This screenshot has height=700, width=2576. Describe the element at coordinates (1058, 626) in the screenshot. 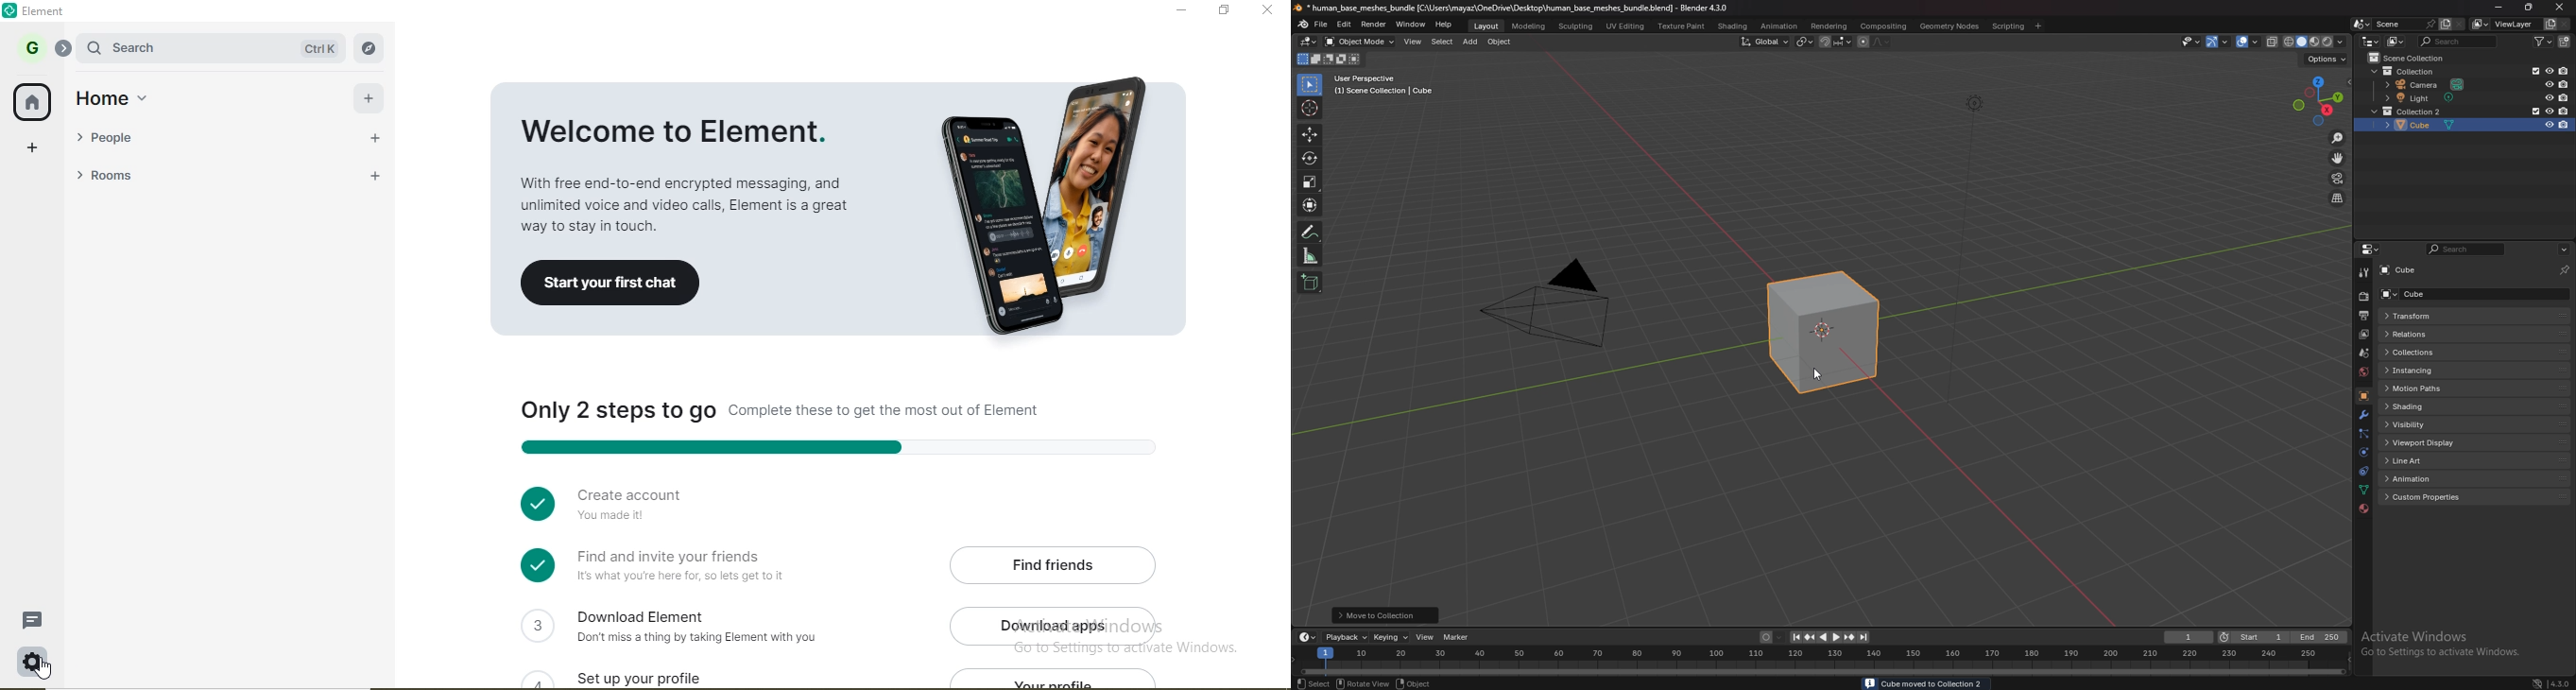

I see `download apps` at that location.